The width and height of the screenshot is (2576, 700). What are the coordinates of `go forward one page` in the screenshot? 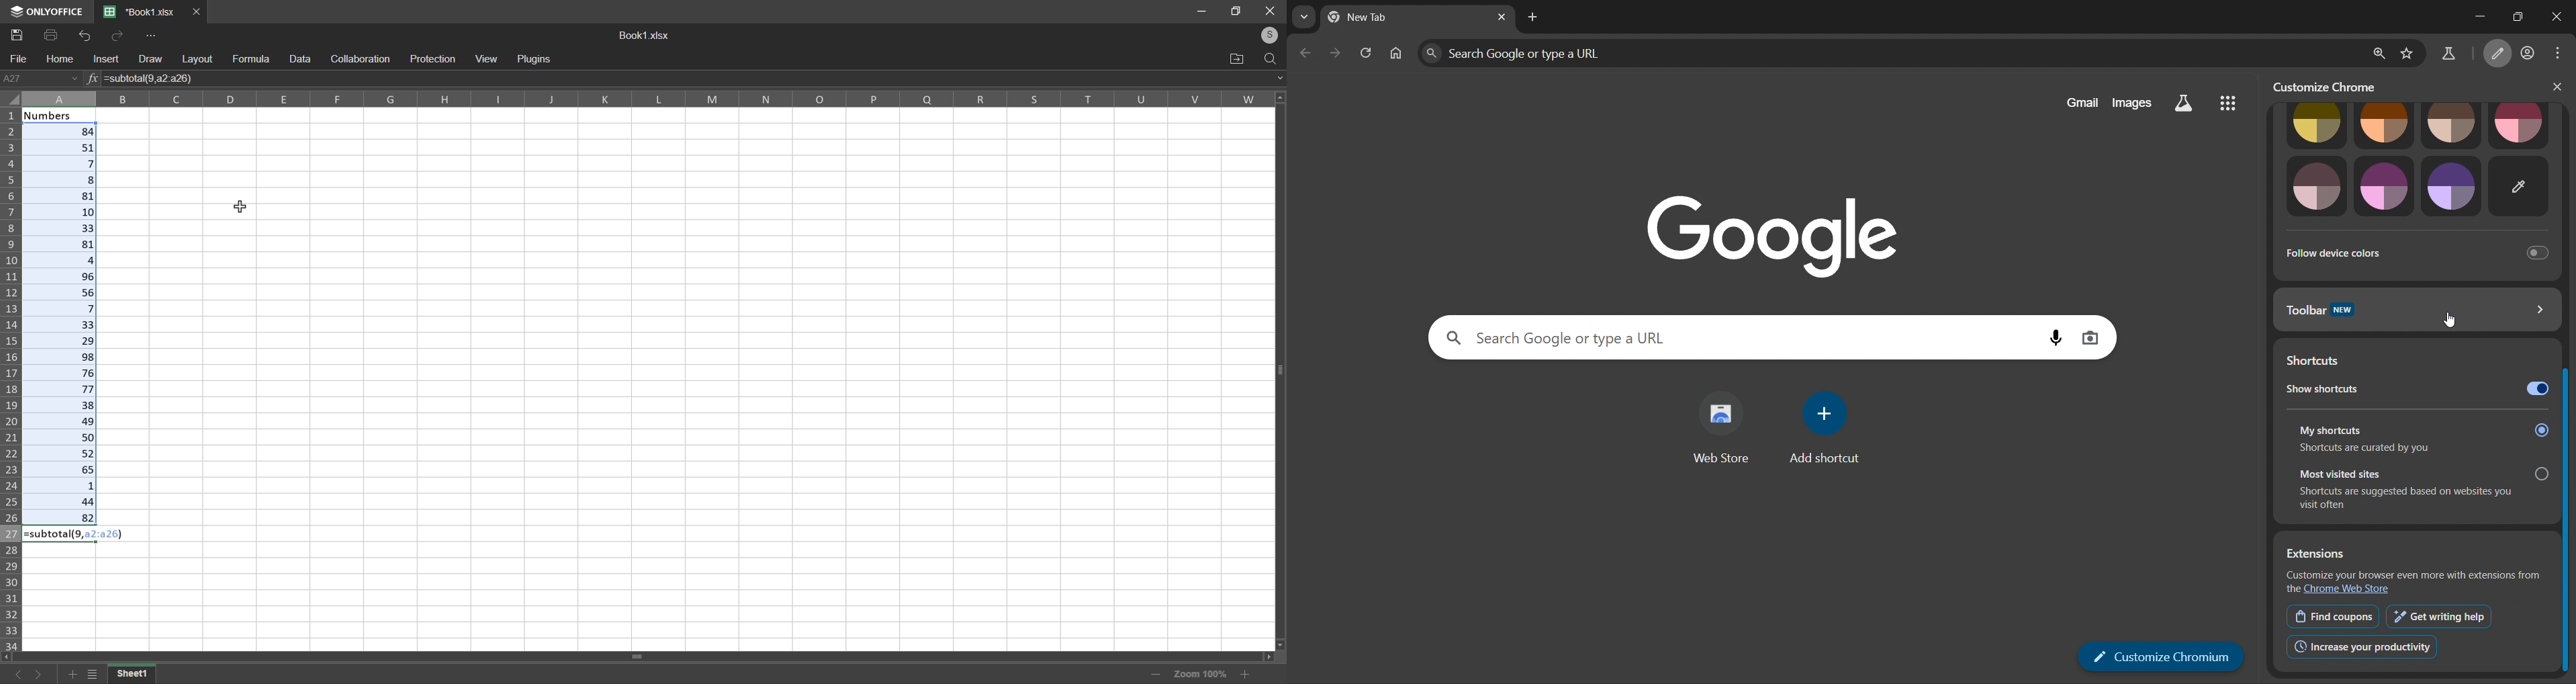 It's located at (1335, 54).